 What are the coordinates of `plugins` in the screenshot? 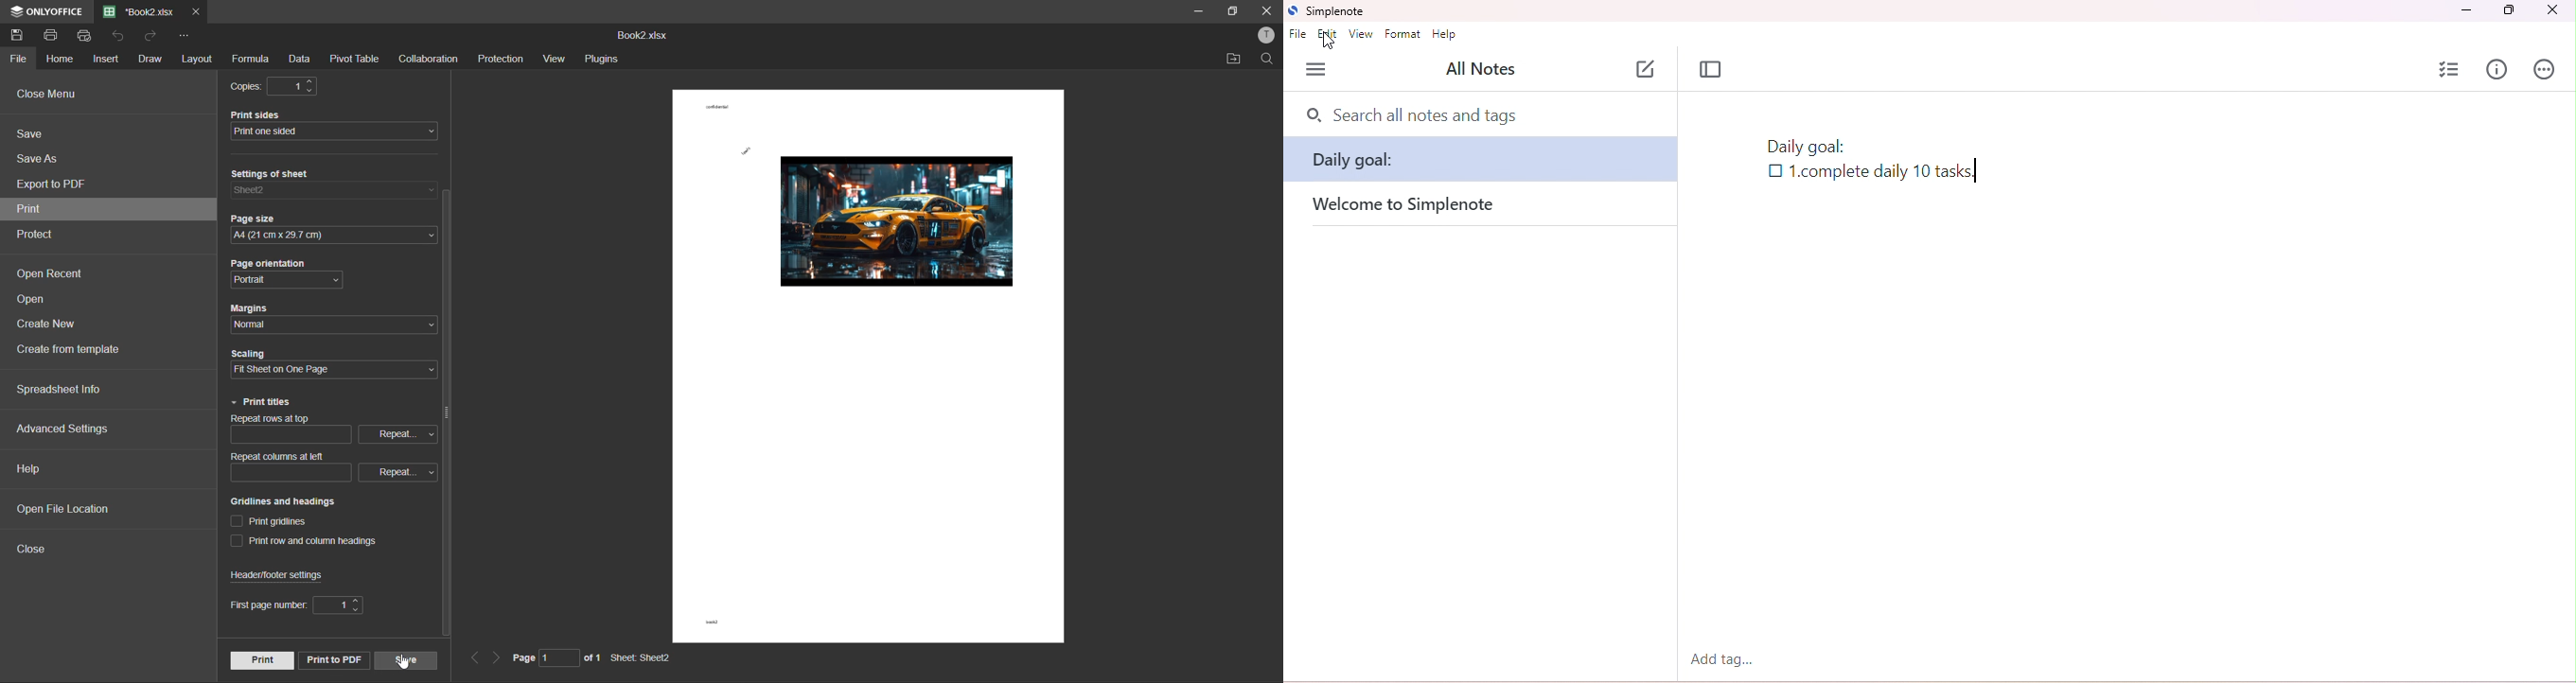 It's located at (604, 59).